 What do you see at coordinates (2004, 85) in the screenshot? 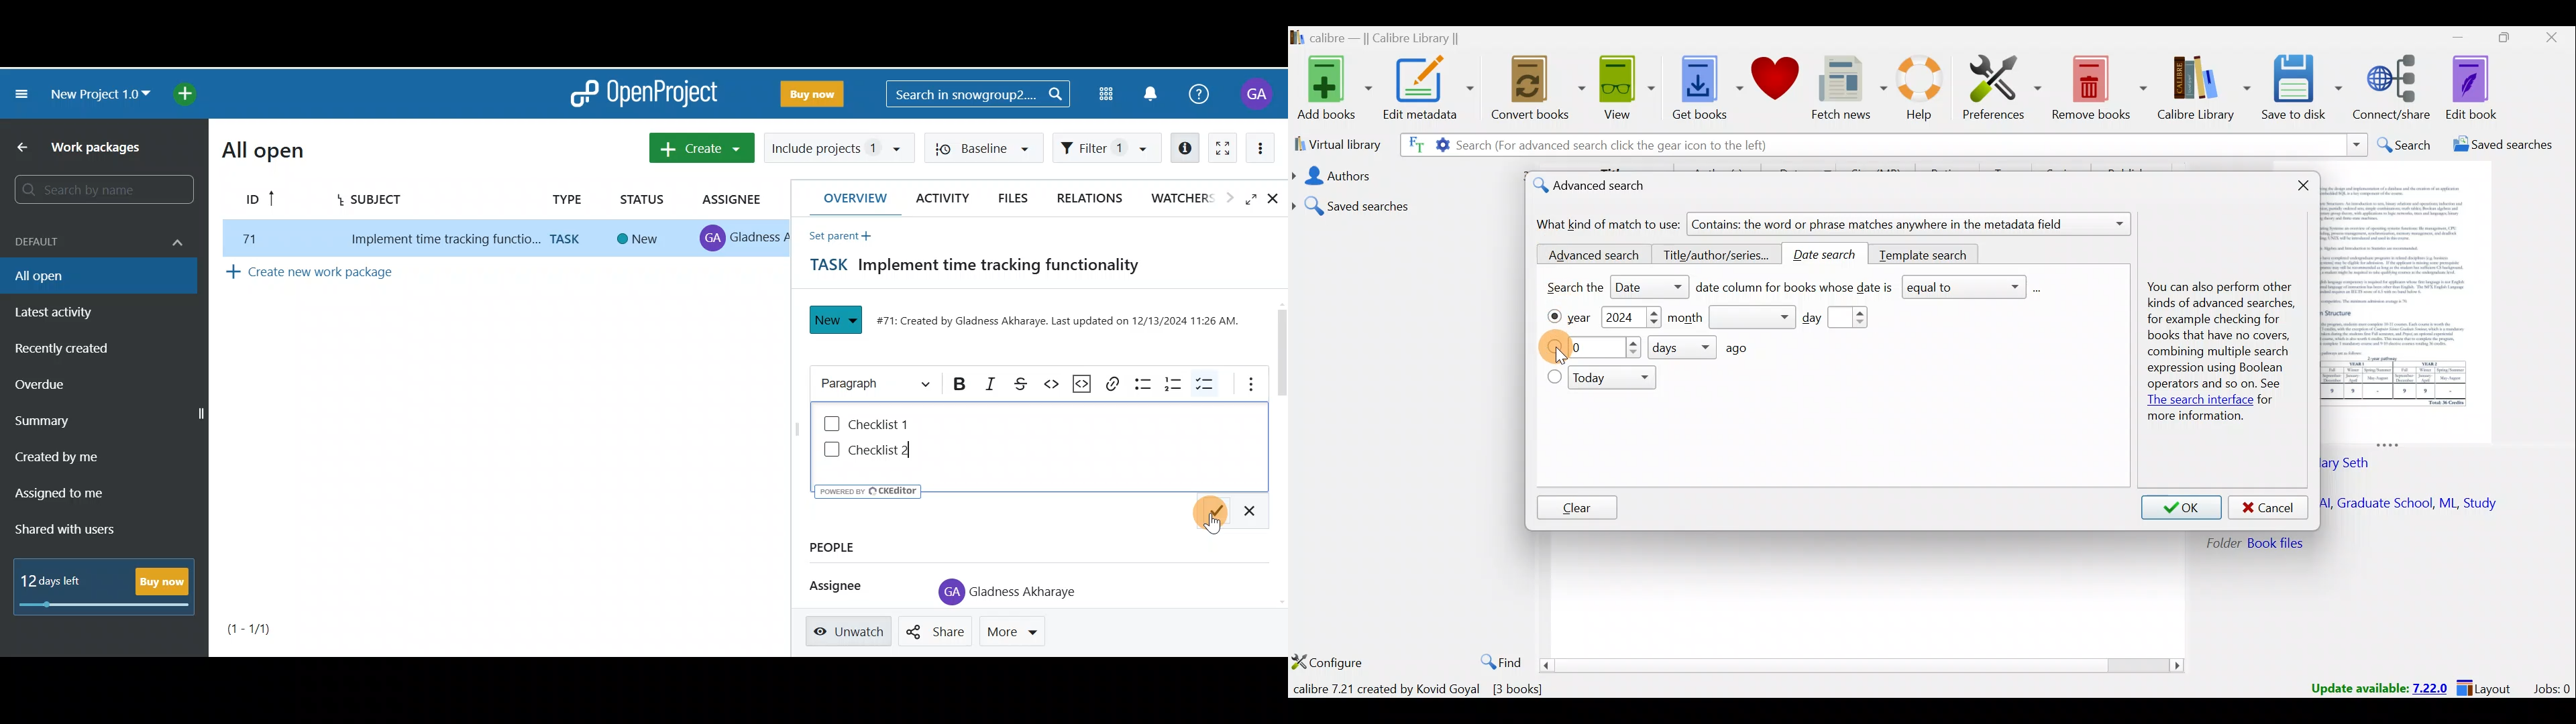
I see `Preferences` at bounding box center [2004, 85].